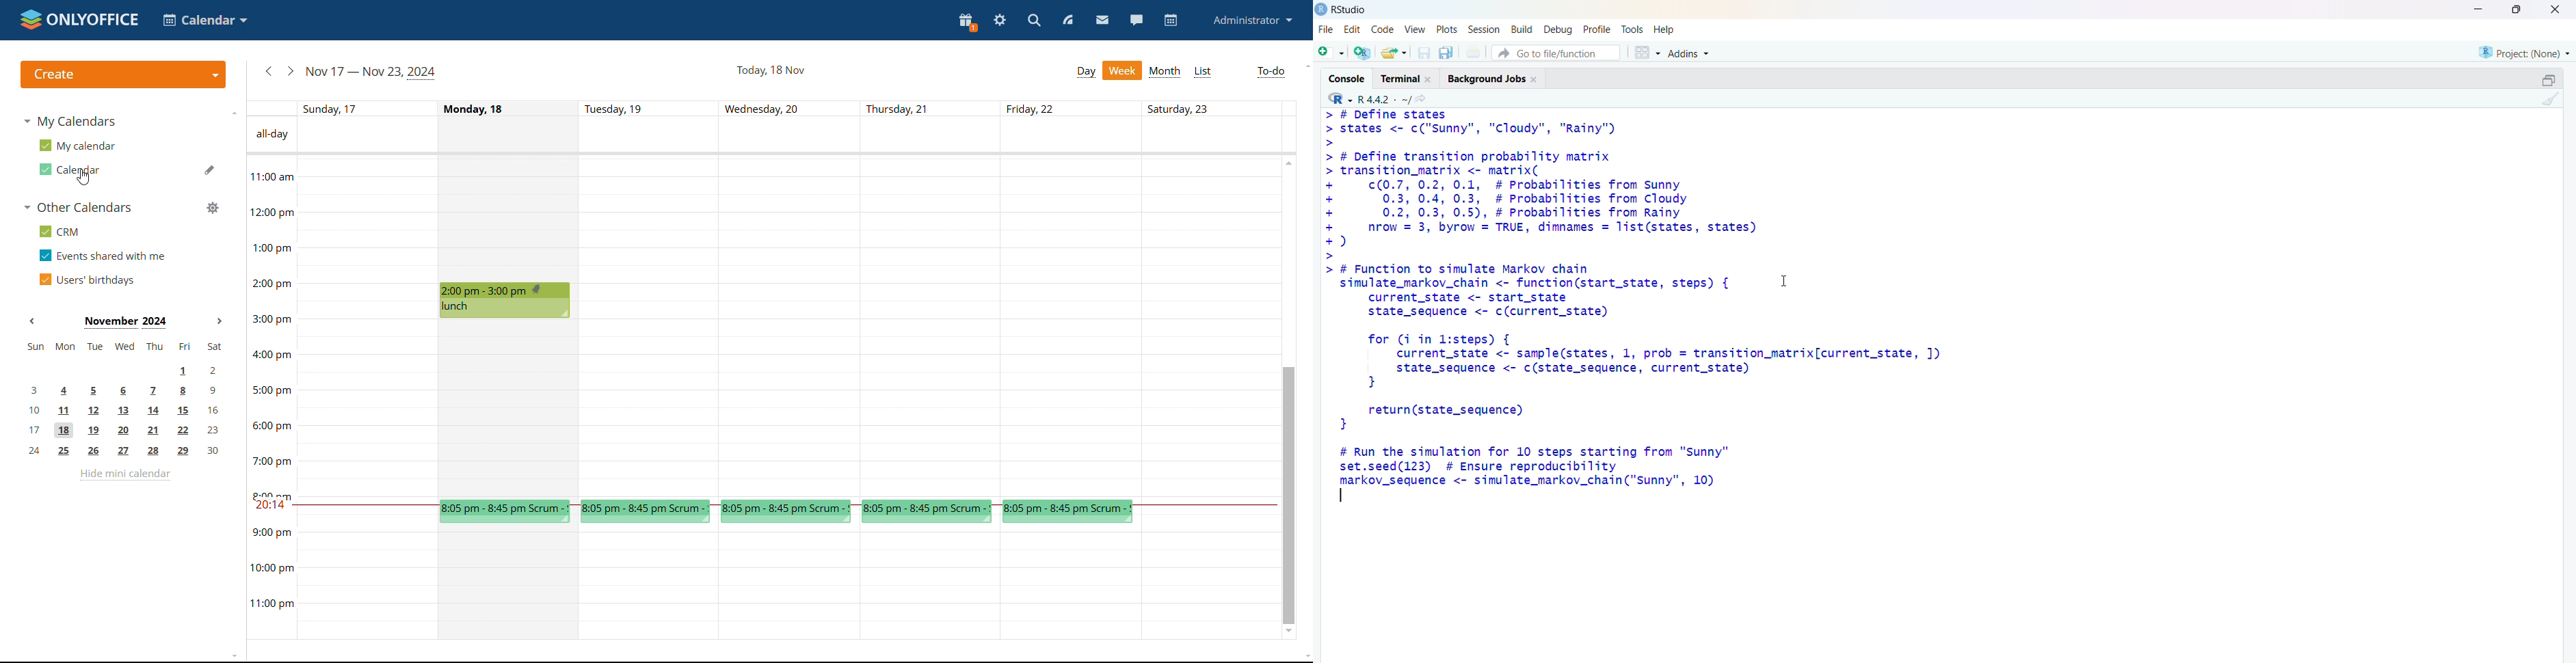 The width and height of the screenshot is (2576, 672). Describe the element at coordinates (1522, 30) in the screenshot. I see `build` at that location.